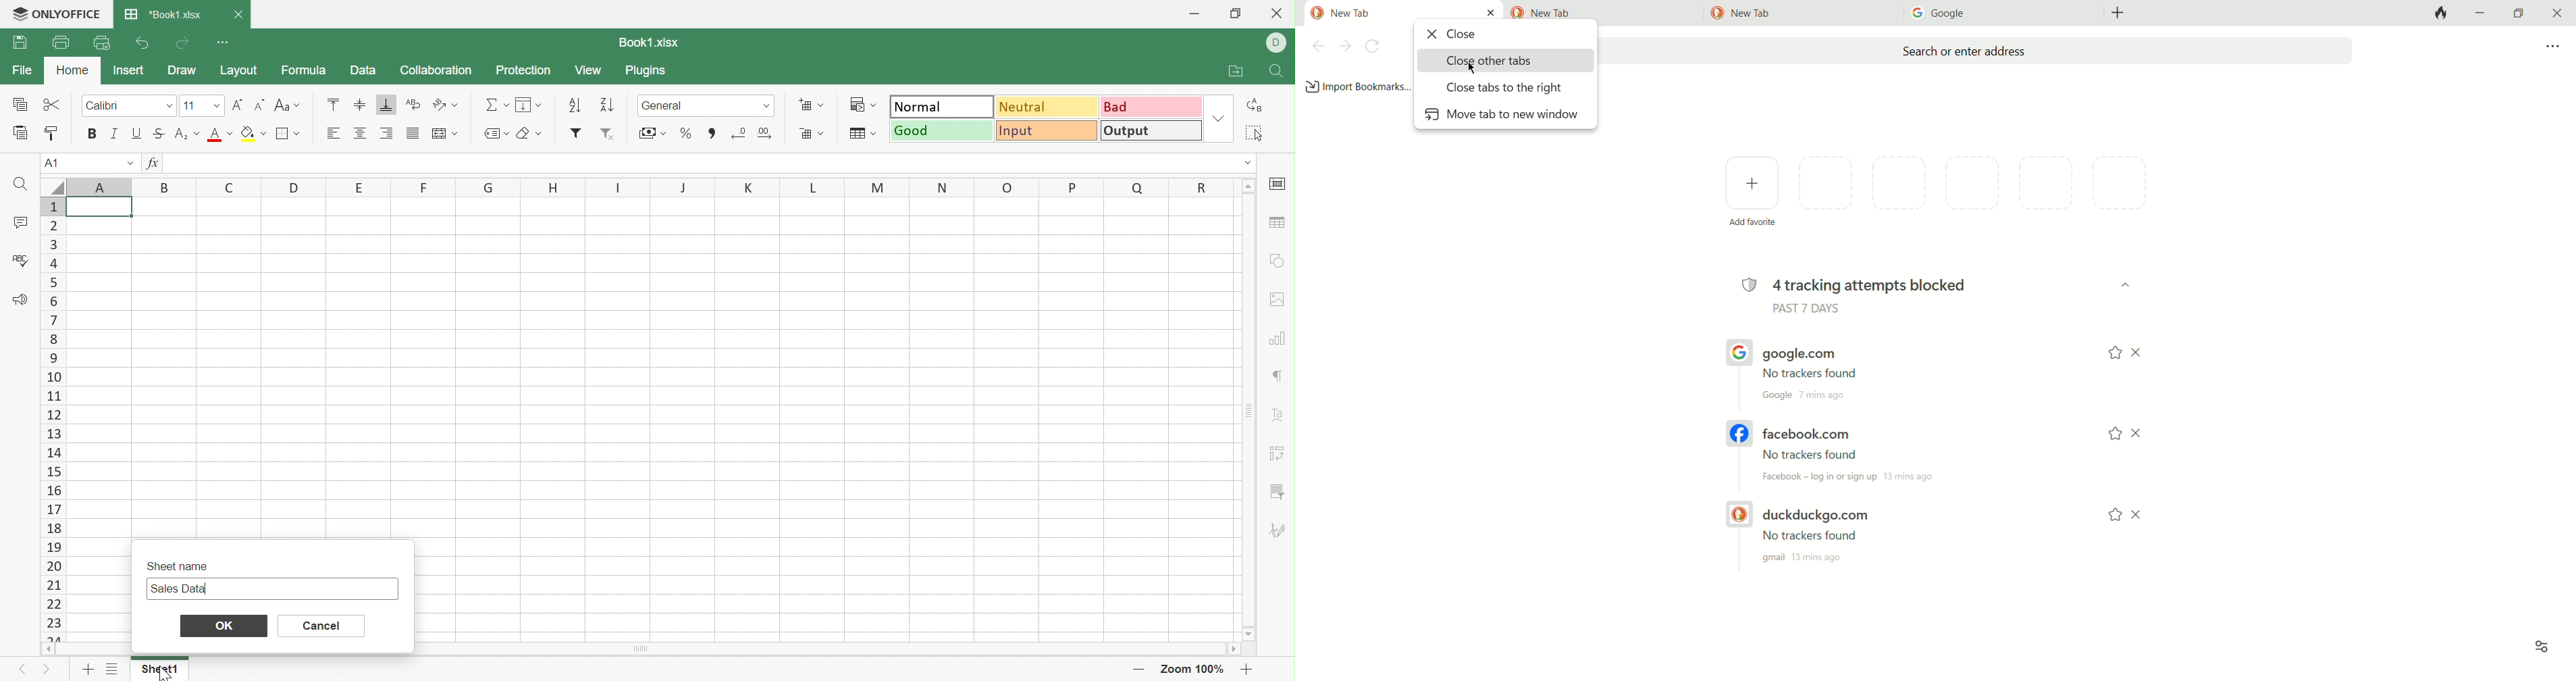  I want to click on cell A1 highlighted, so click(107, 213).